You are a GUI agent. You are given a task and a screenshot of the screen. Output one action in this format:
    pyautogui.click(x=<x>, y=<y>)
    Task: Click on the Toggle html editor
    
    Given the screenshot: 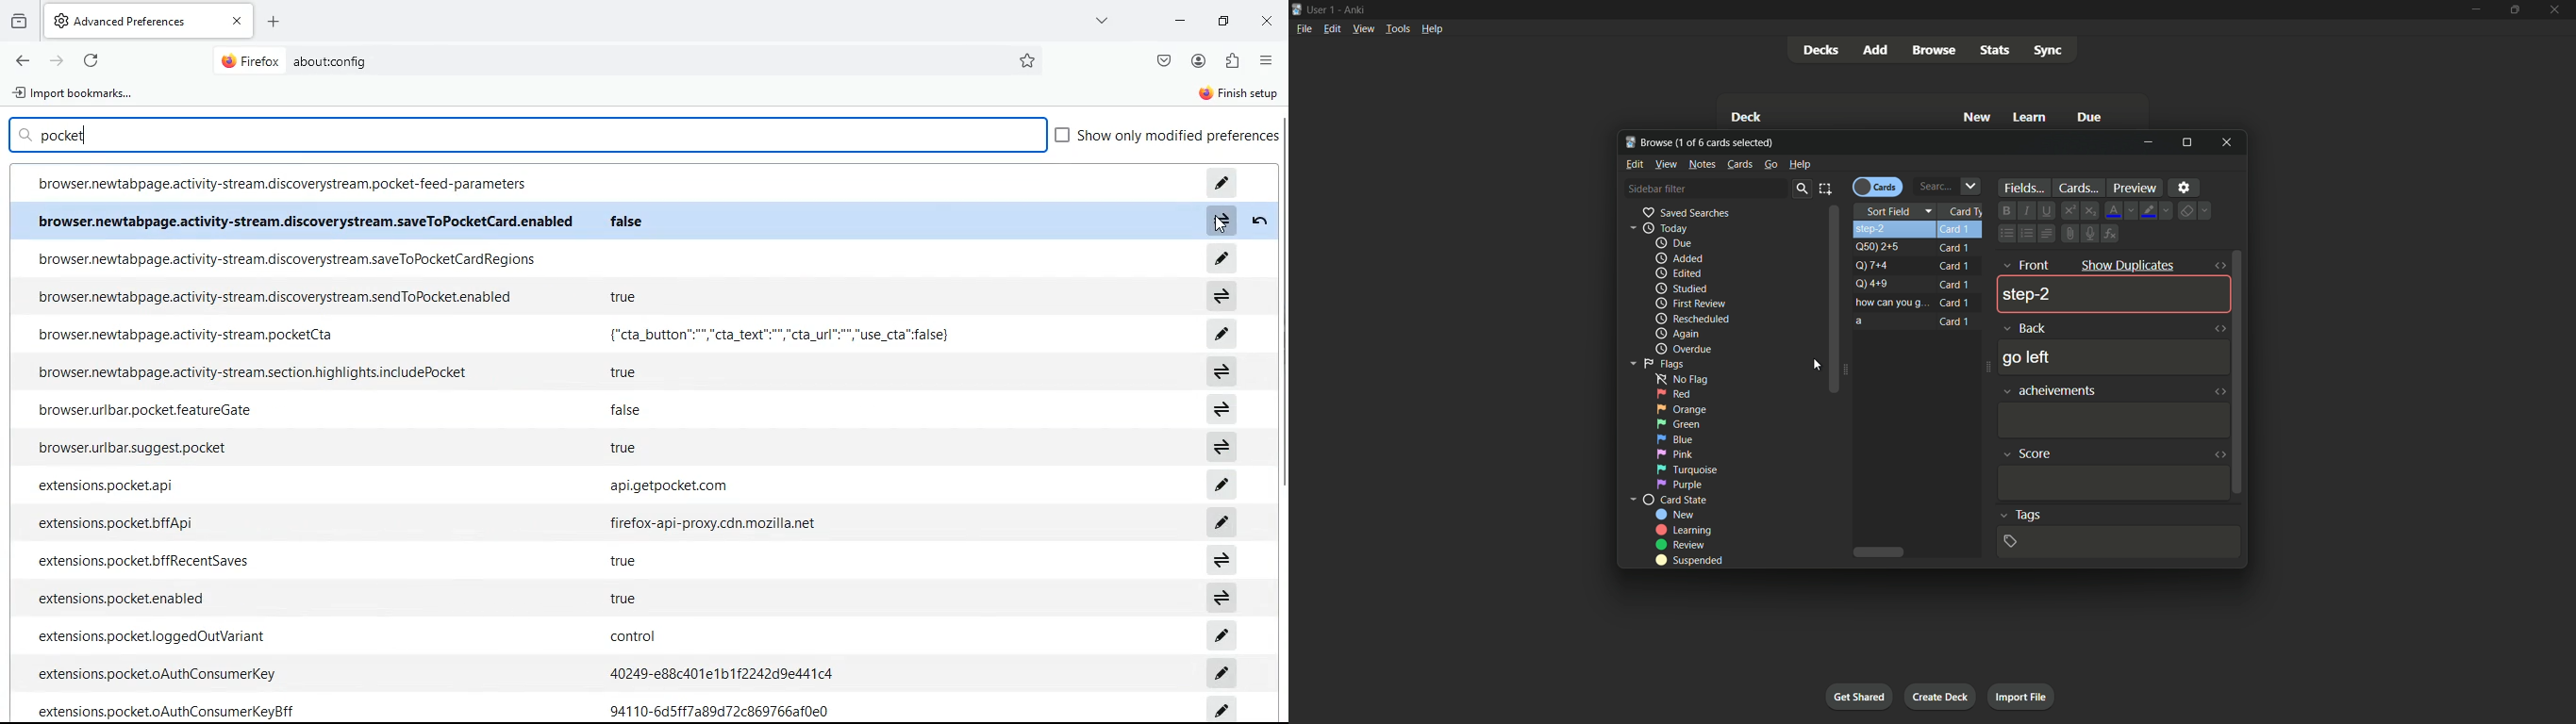 What is the action you would take?
    pyautogui.click(x=2220, y=390)
    